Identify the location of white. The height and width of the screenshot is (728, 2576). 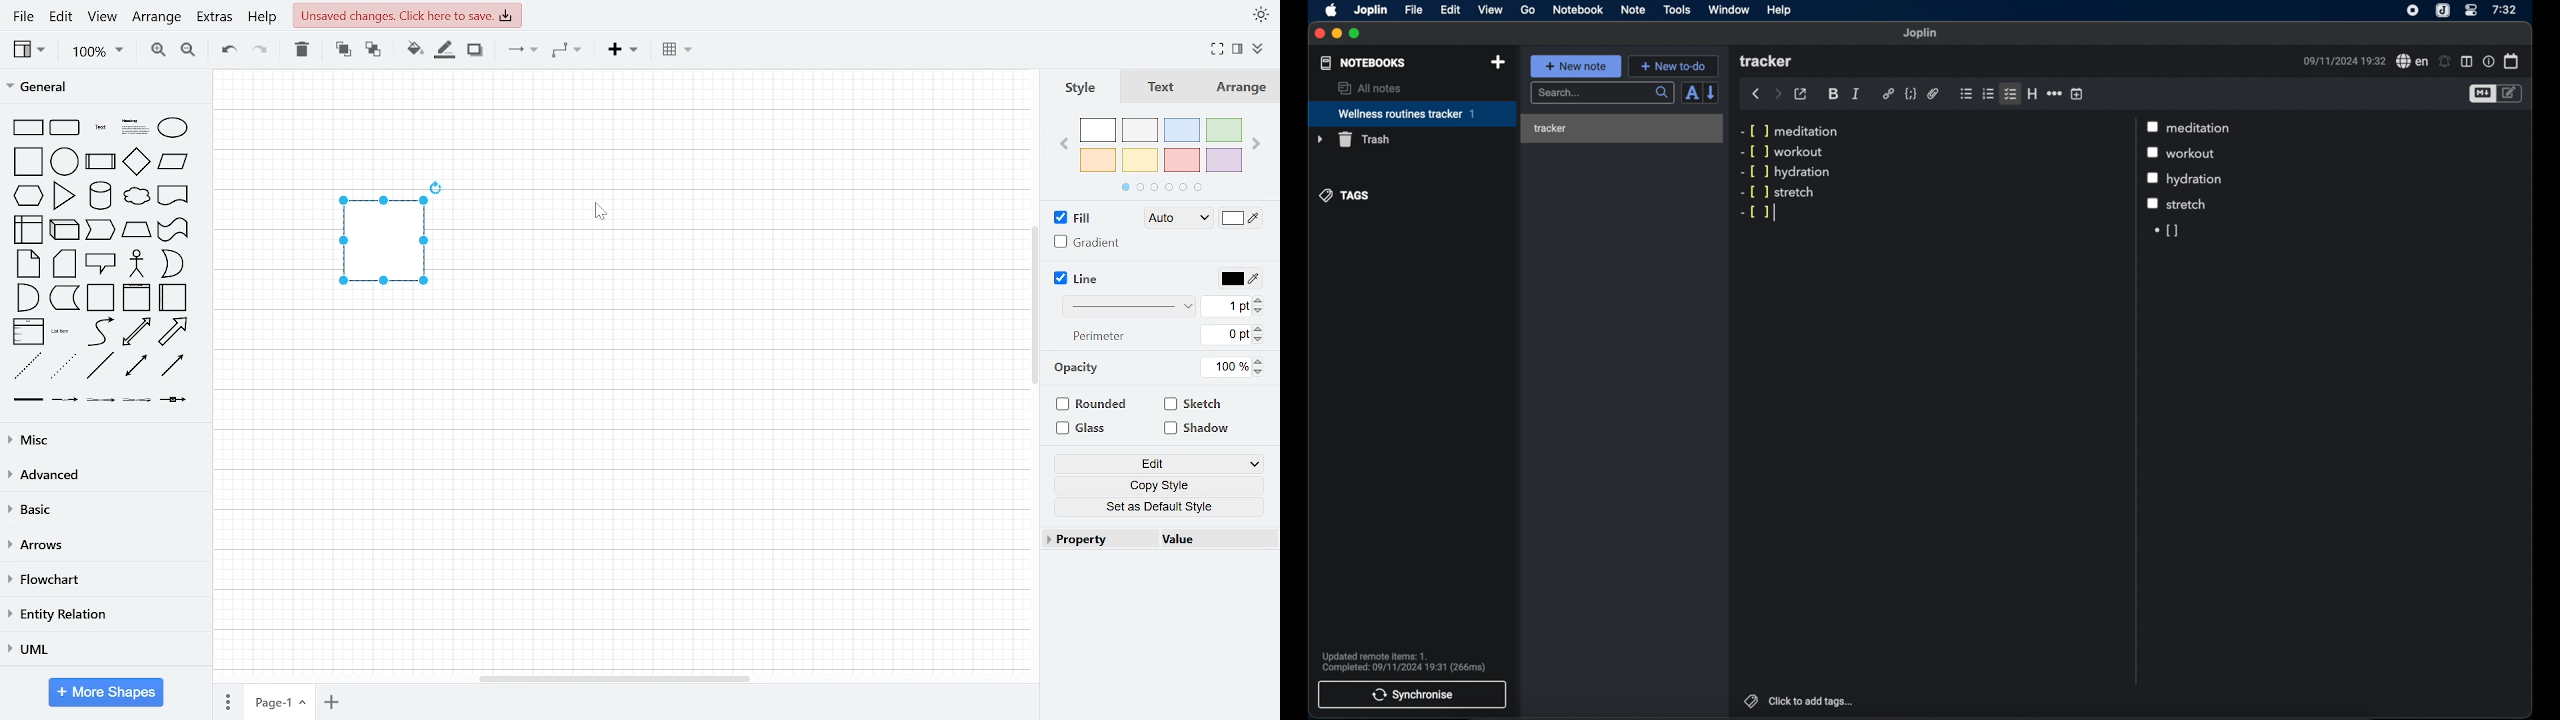
(1098, 129).